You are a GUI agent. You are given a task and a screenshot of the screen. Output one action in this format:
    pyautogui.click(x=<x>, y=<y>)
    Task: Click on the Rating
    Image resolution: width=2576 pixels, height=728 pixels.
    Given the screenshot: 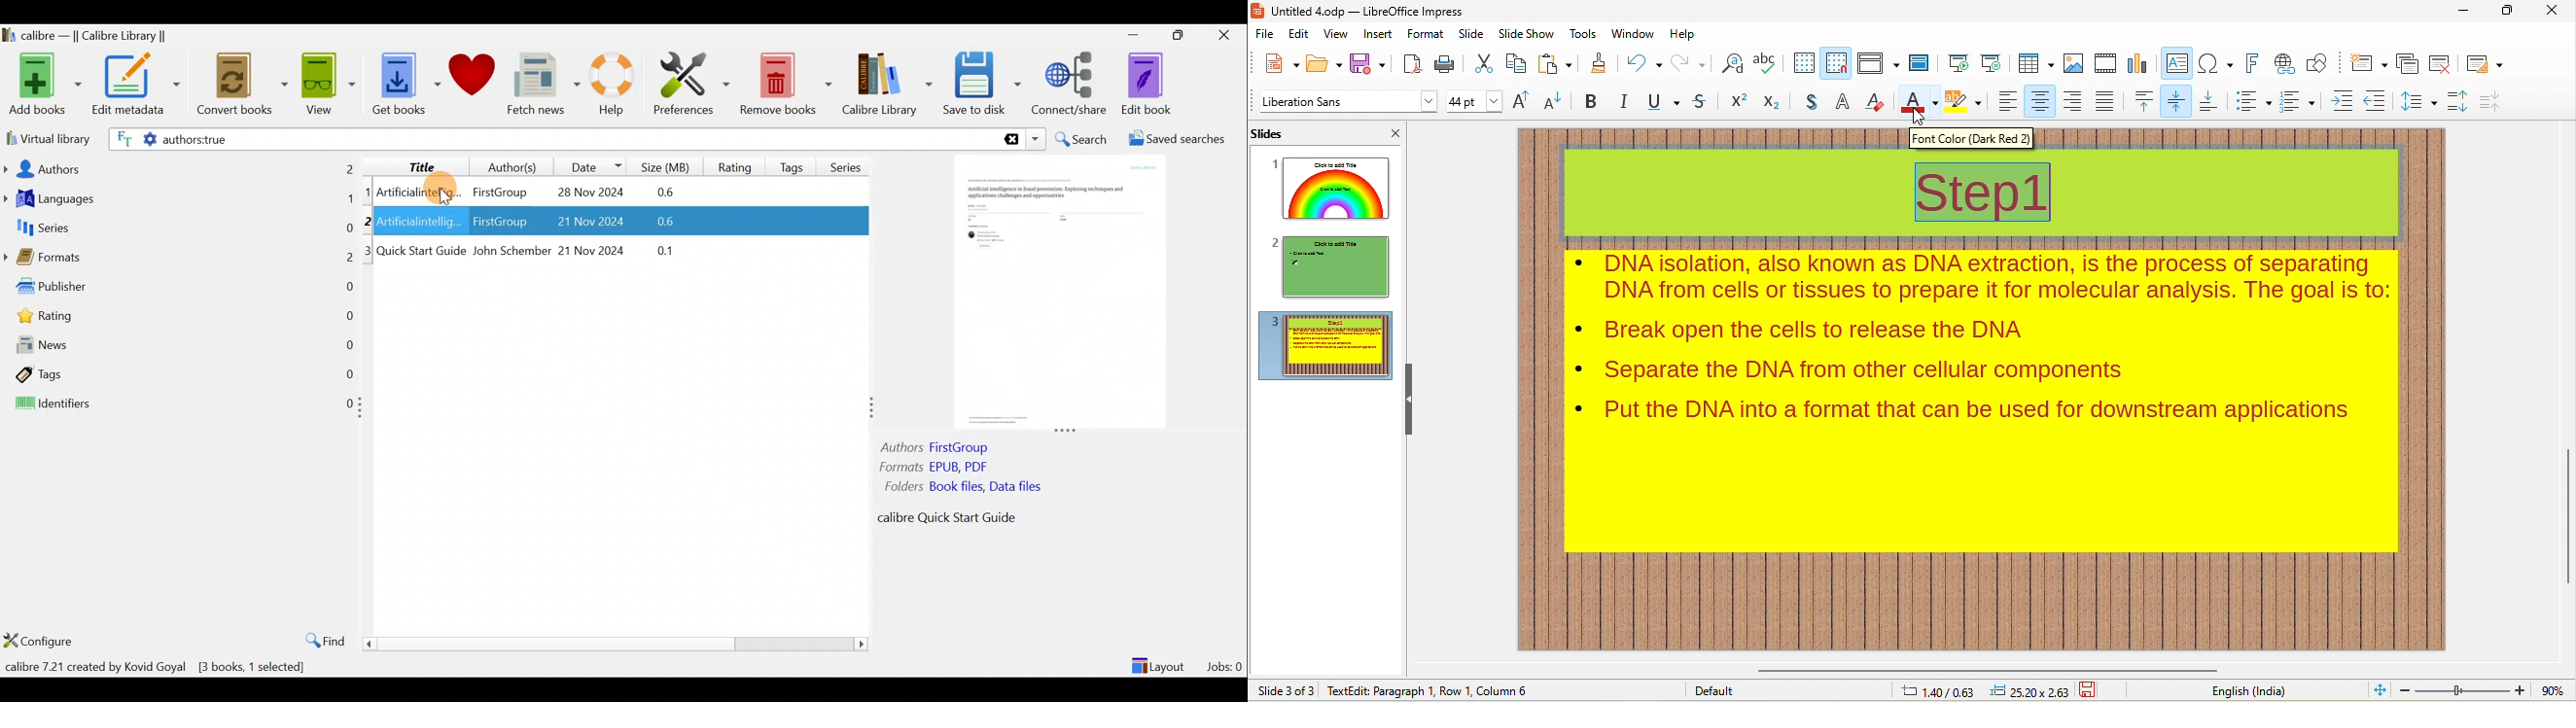 What is the action you would take?
    pyautogui.click(x=735, y=165)
    